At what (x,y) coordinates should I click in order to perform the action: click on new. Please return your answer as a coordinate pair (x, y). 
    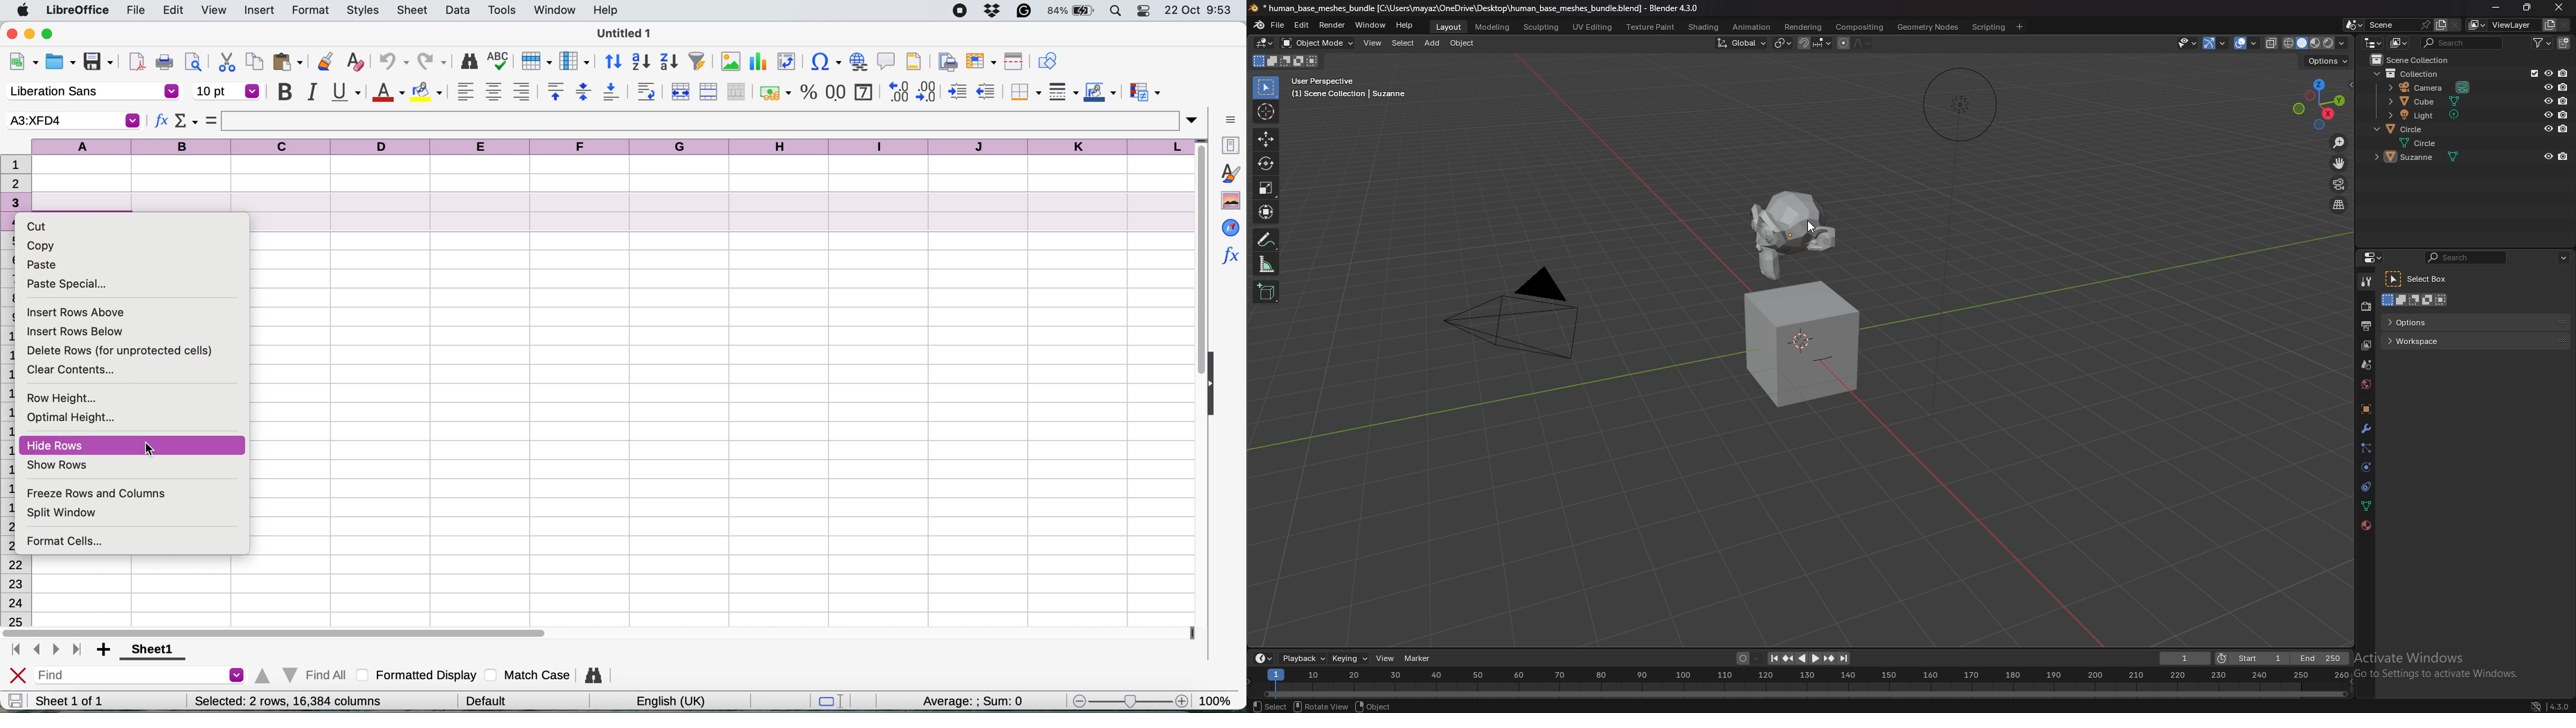
    Looking at the image, I should click on (24, 64).